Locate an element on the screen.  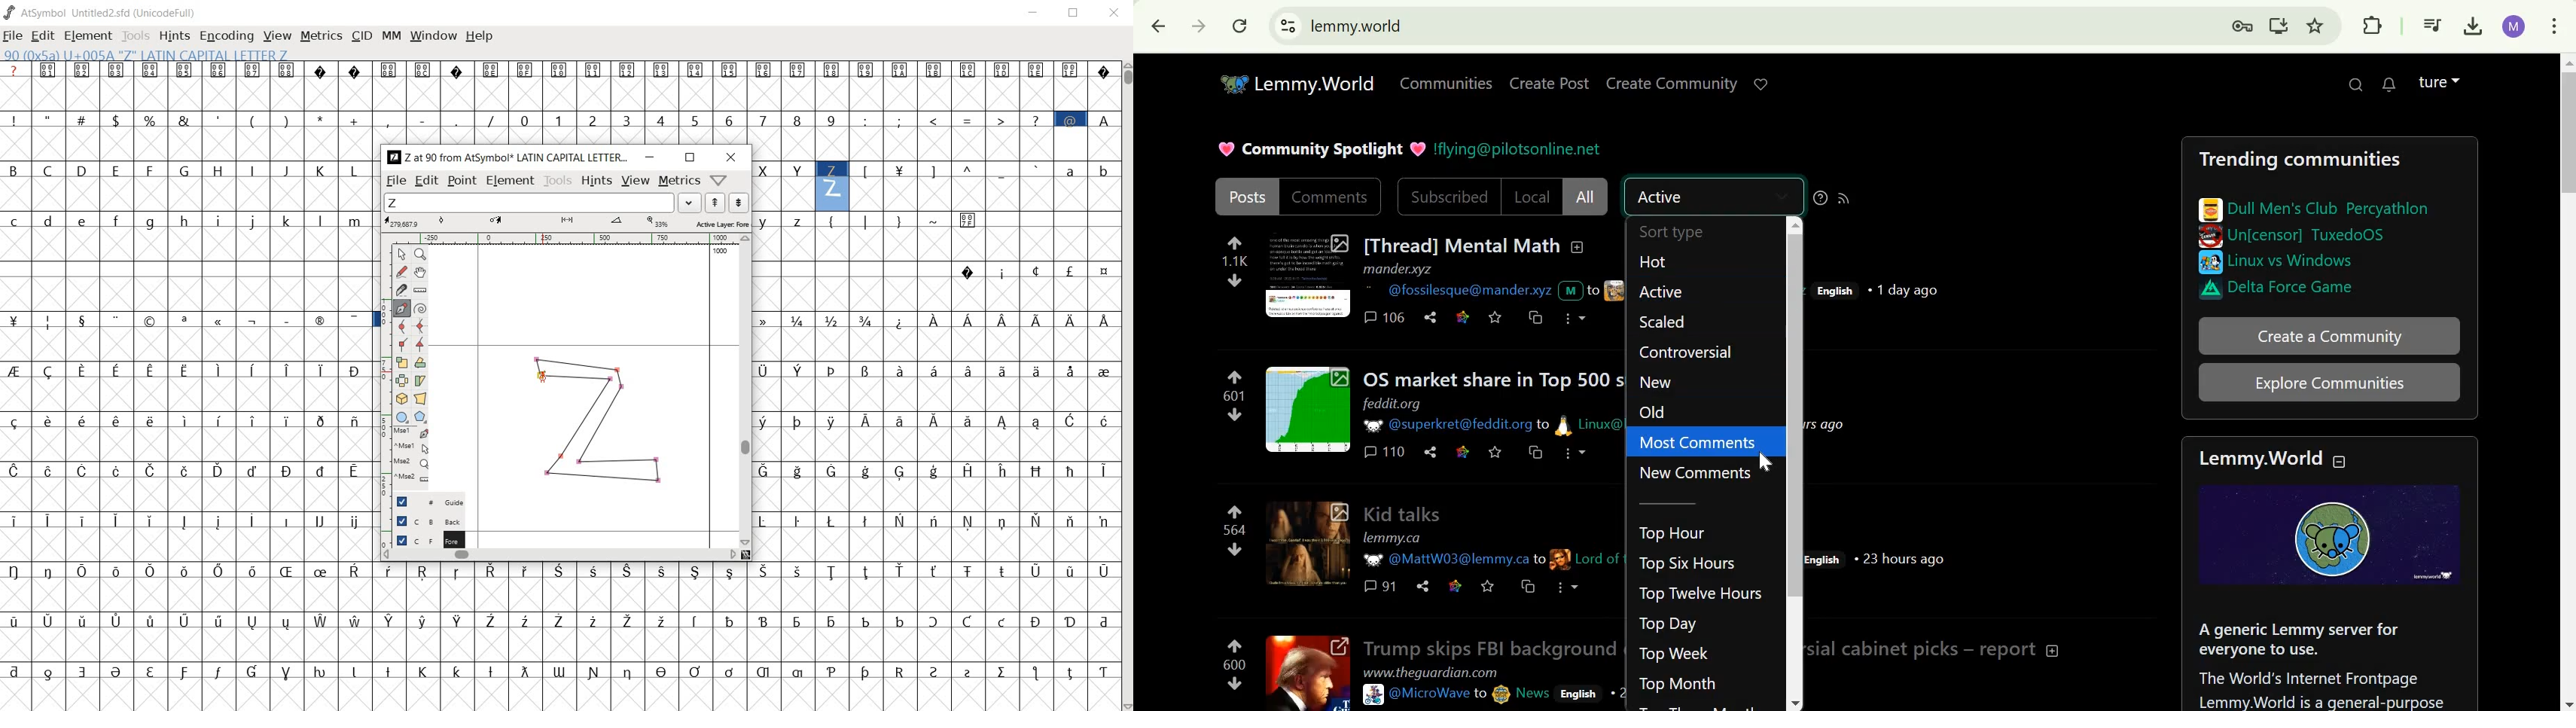
Z at 90 from AtSymbol* LATIN CAPITAL LETTER... is located at coordinates (507, 158).